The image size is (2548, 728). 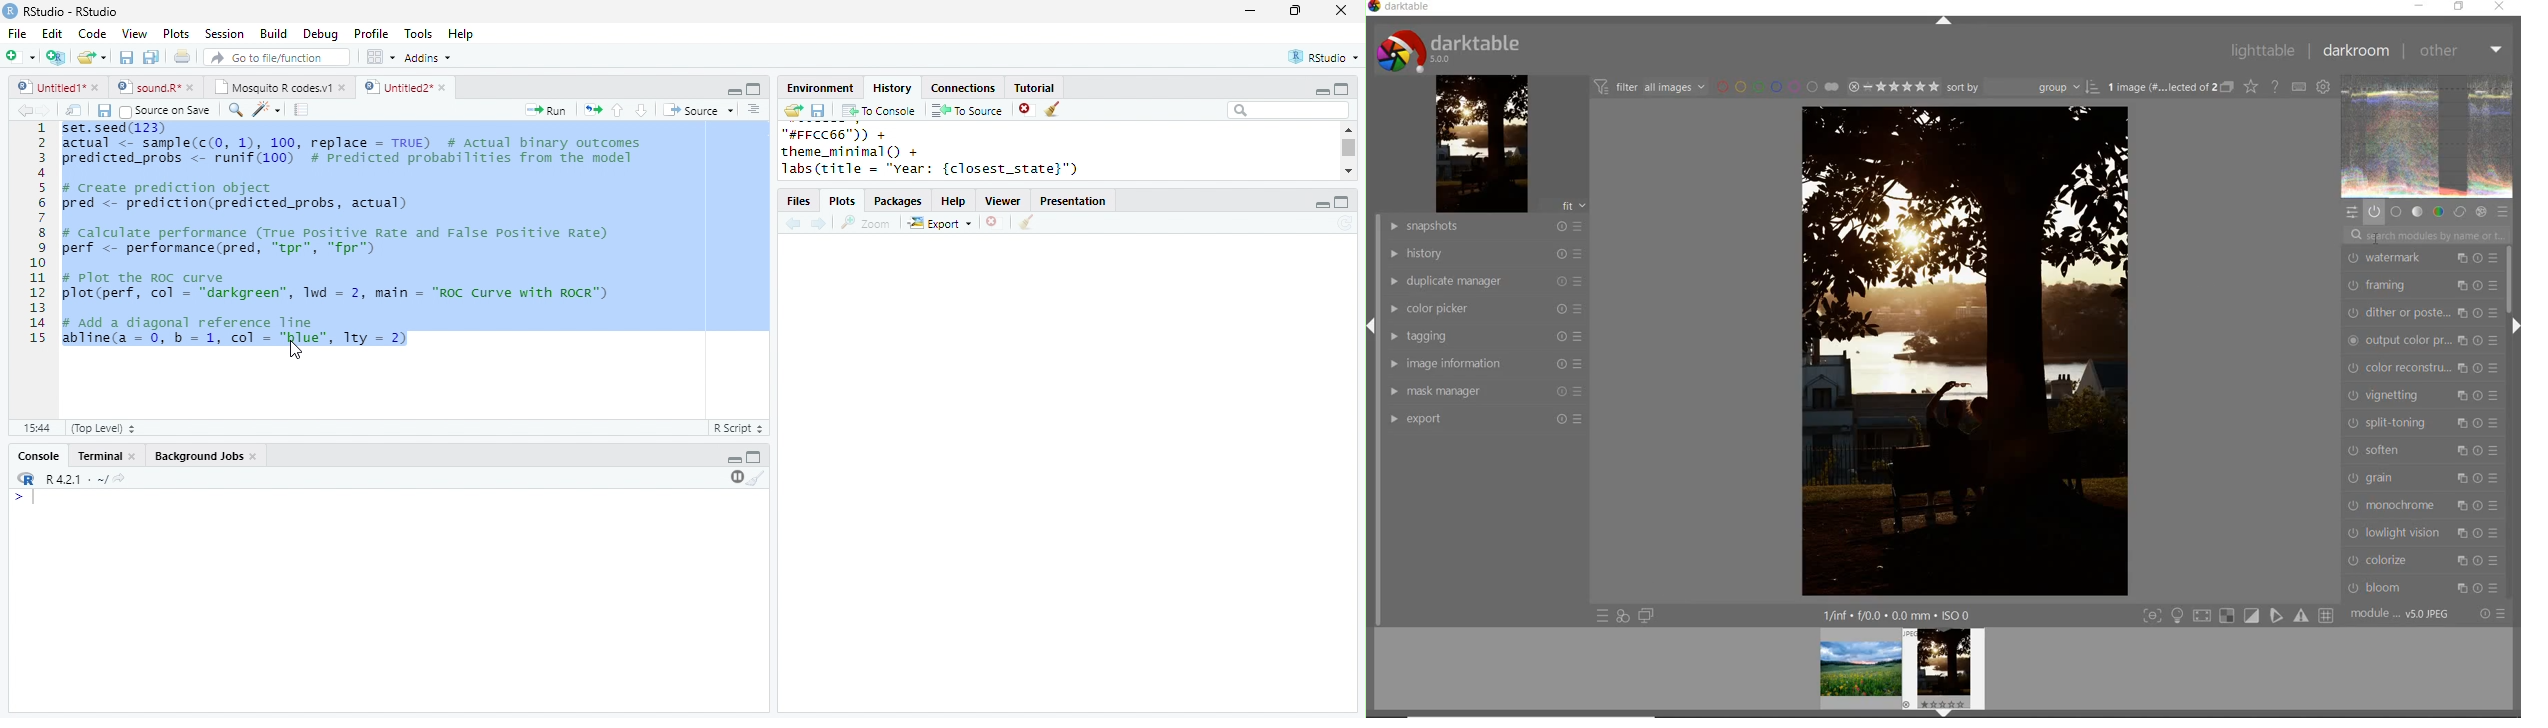 What do you see at coordinates (2355, 51) in the screenshot?
I see `darkroom` at bounding box center [2355, 51].